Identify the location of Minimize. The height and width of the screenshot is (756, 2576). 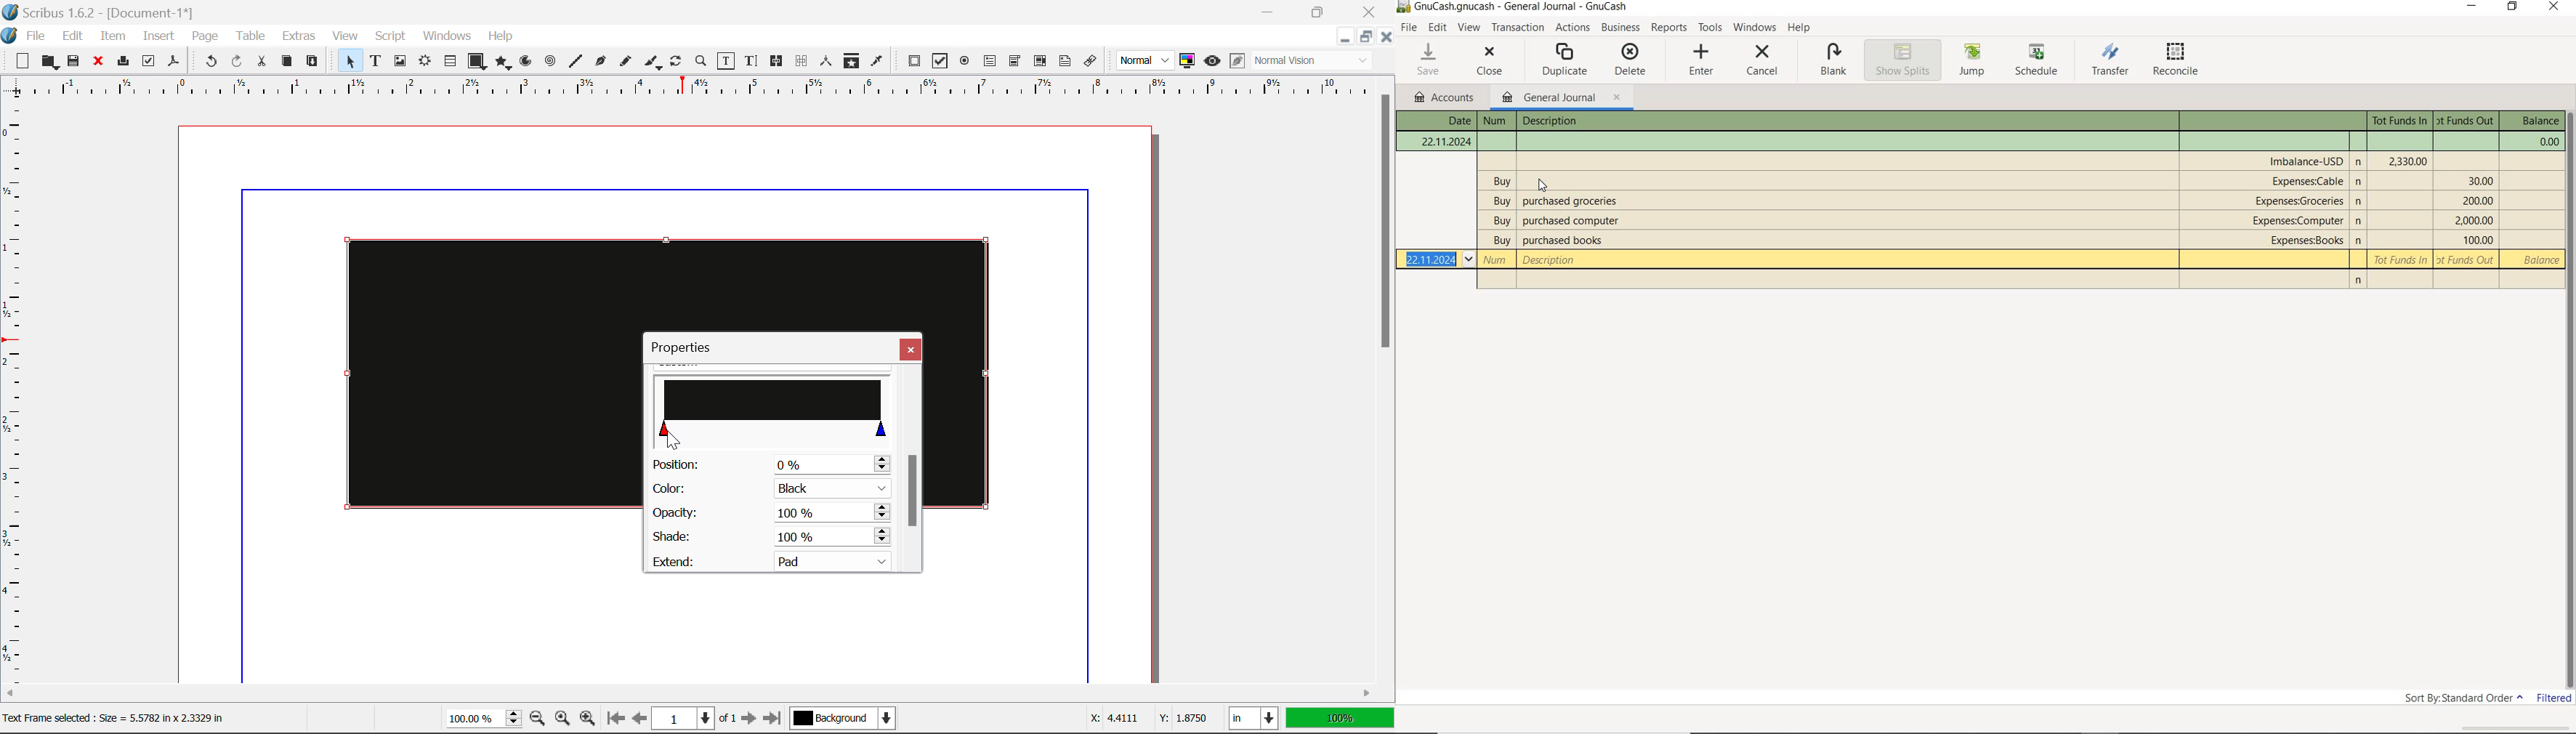
(1318, 10).